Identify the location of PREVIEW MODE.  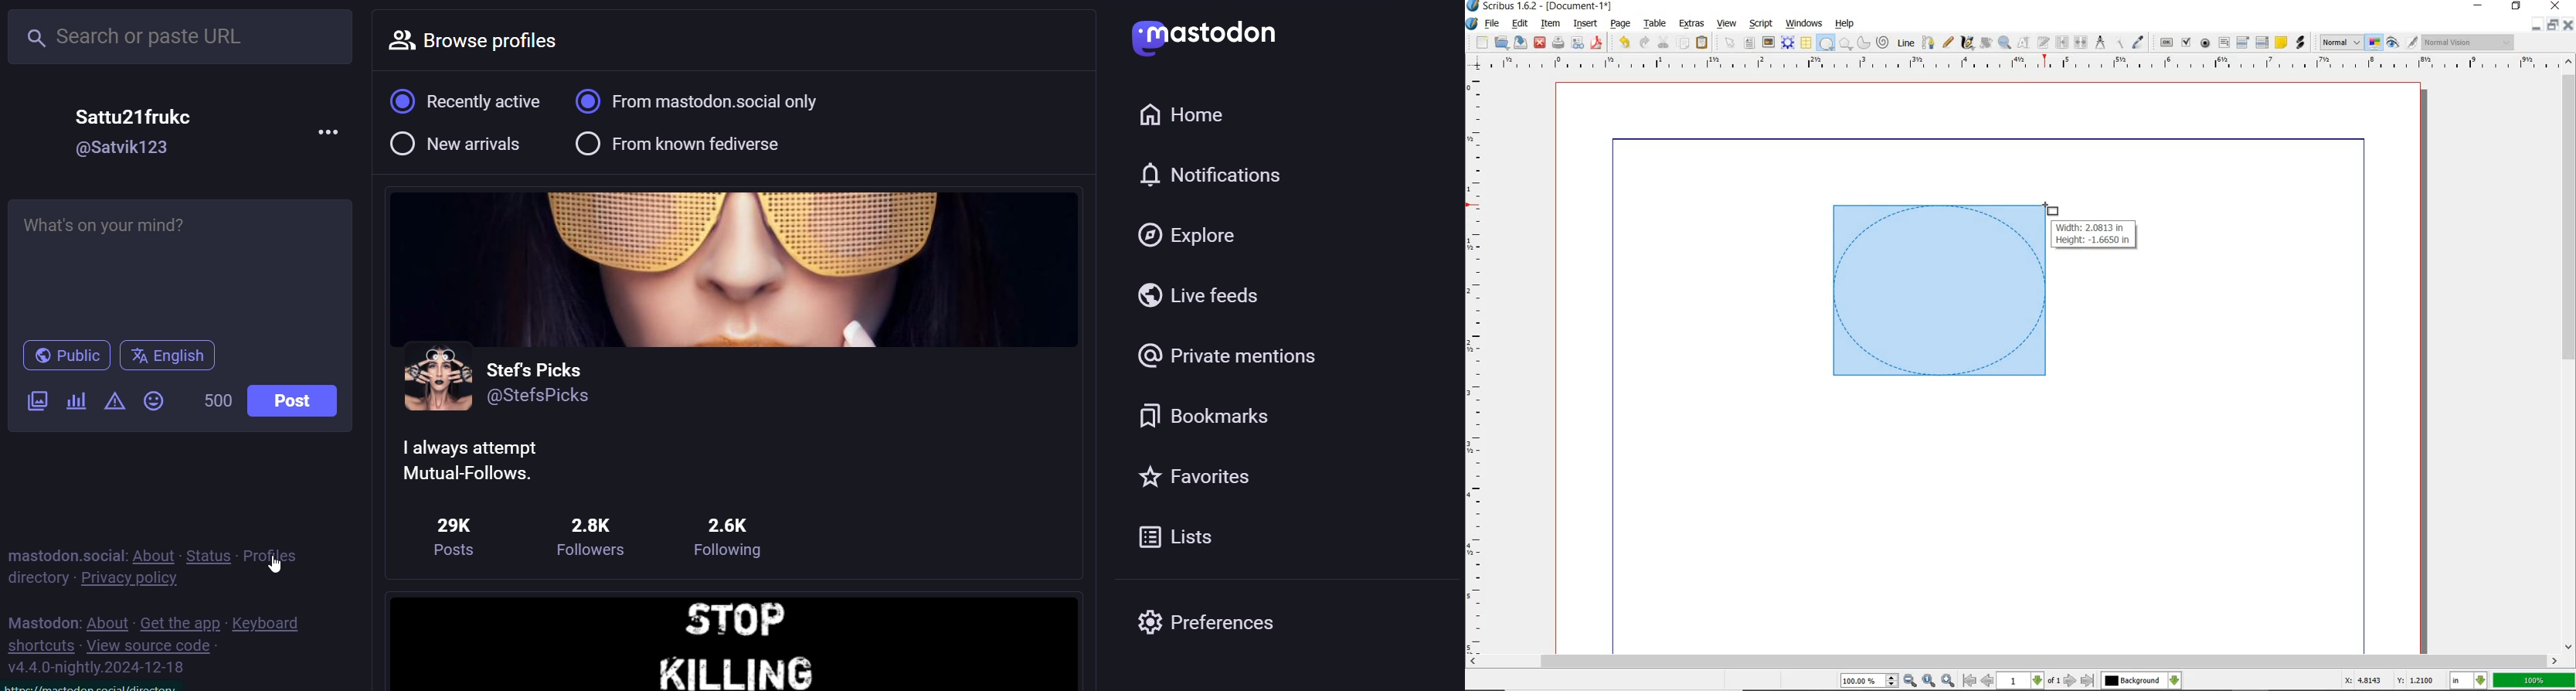
(2392, 43).